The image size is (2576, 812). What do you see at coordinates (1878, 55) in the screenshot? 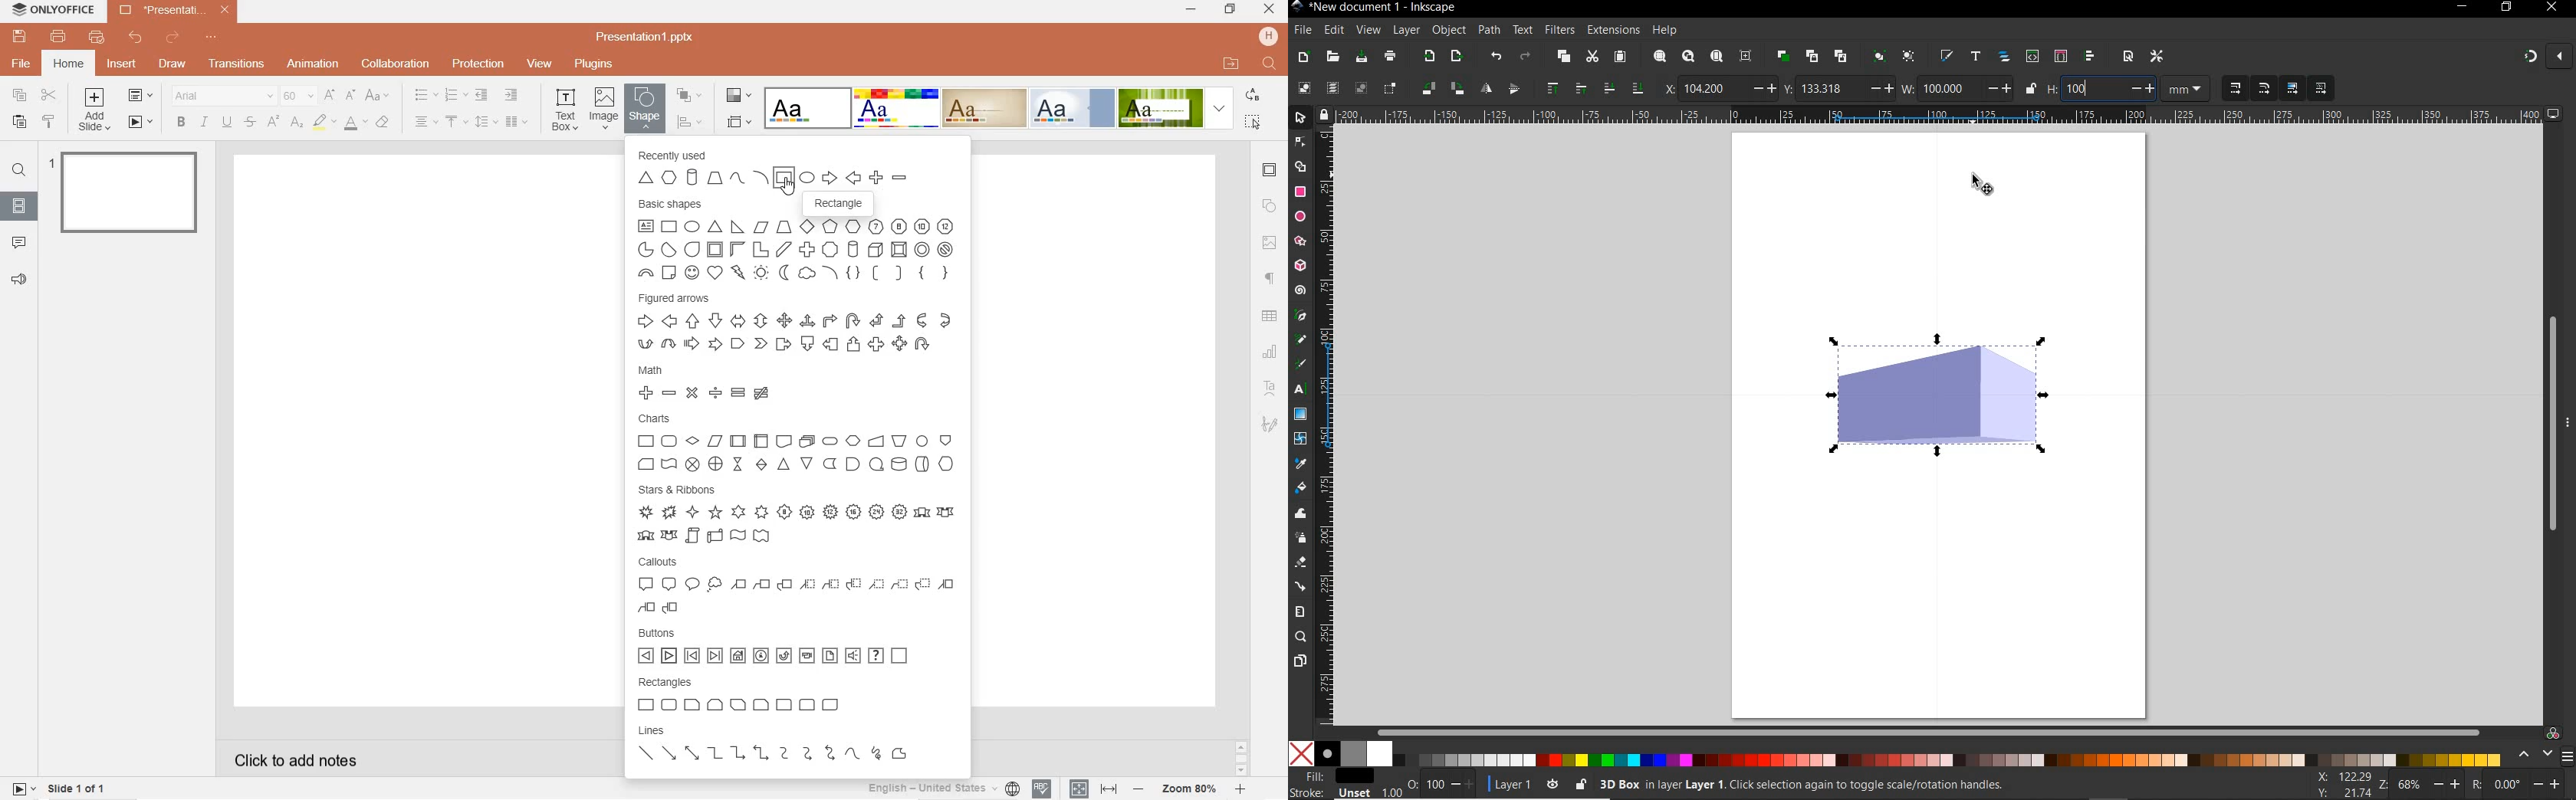
I see `group` at bounding box center [1878, 55].